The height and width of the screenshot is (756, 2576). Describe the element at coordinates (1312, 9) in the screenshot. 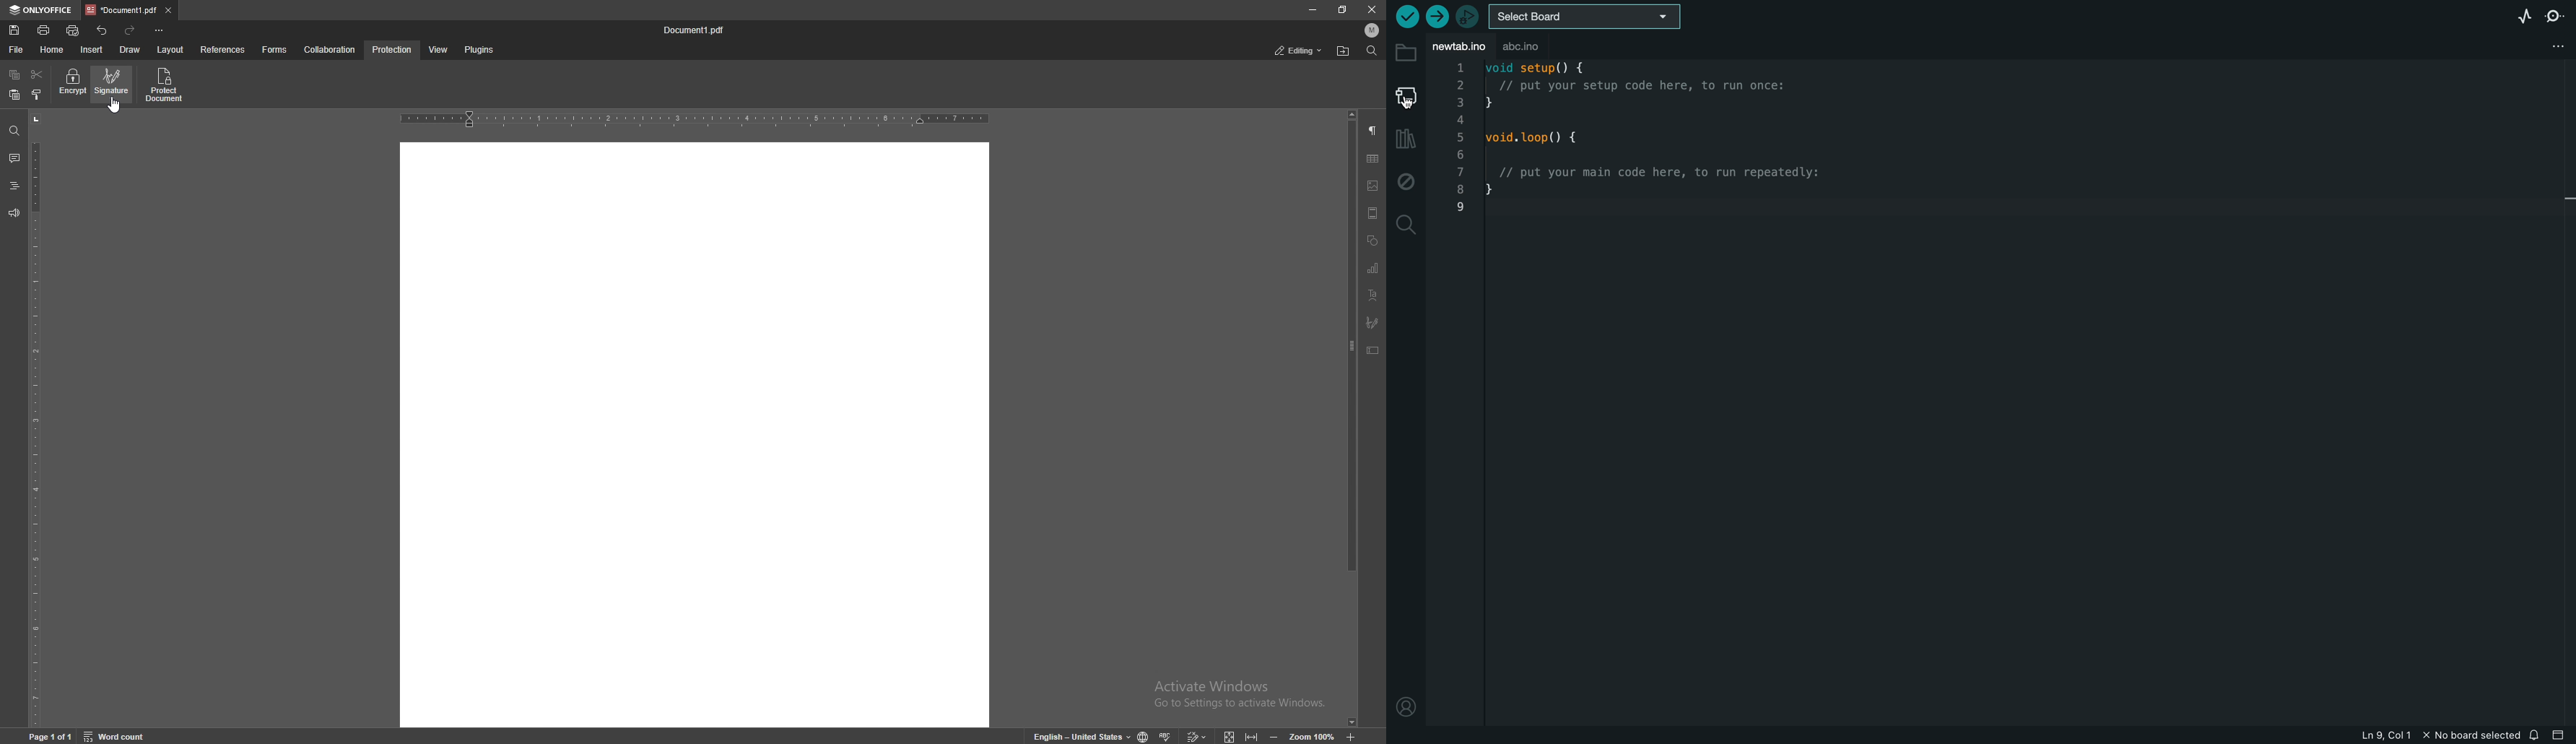

I see `minimize` at that location.